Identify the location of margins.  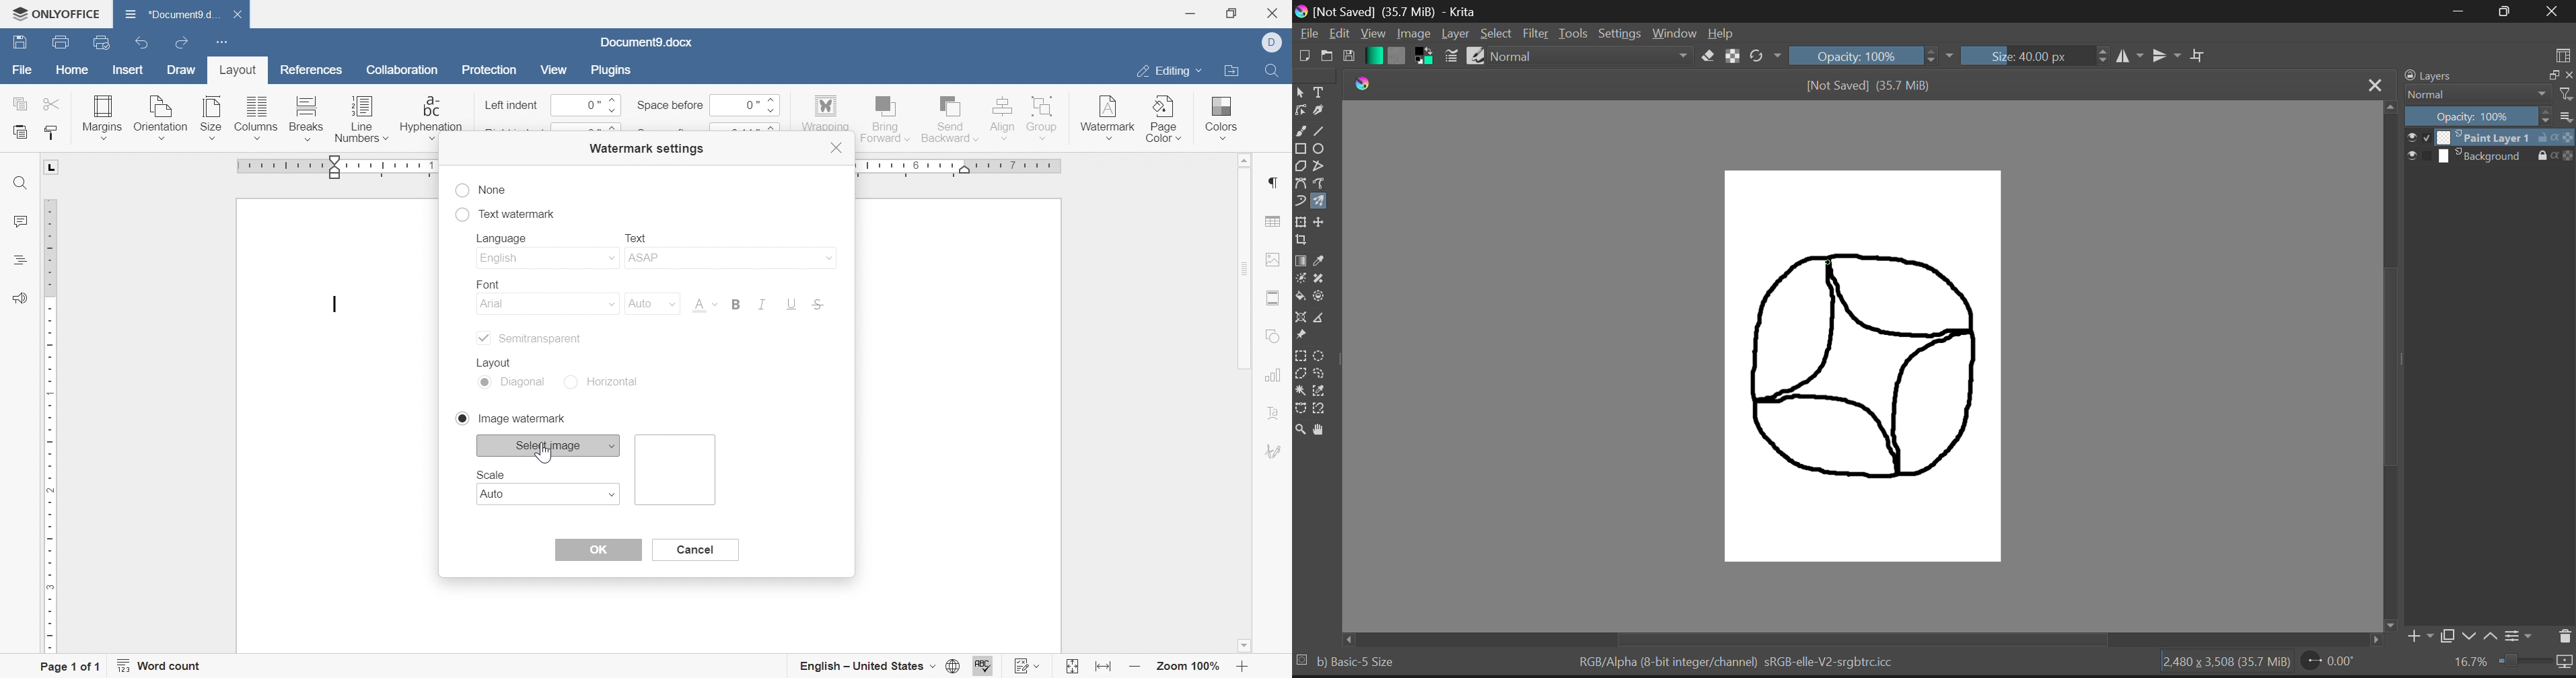
(101, 116).